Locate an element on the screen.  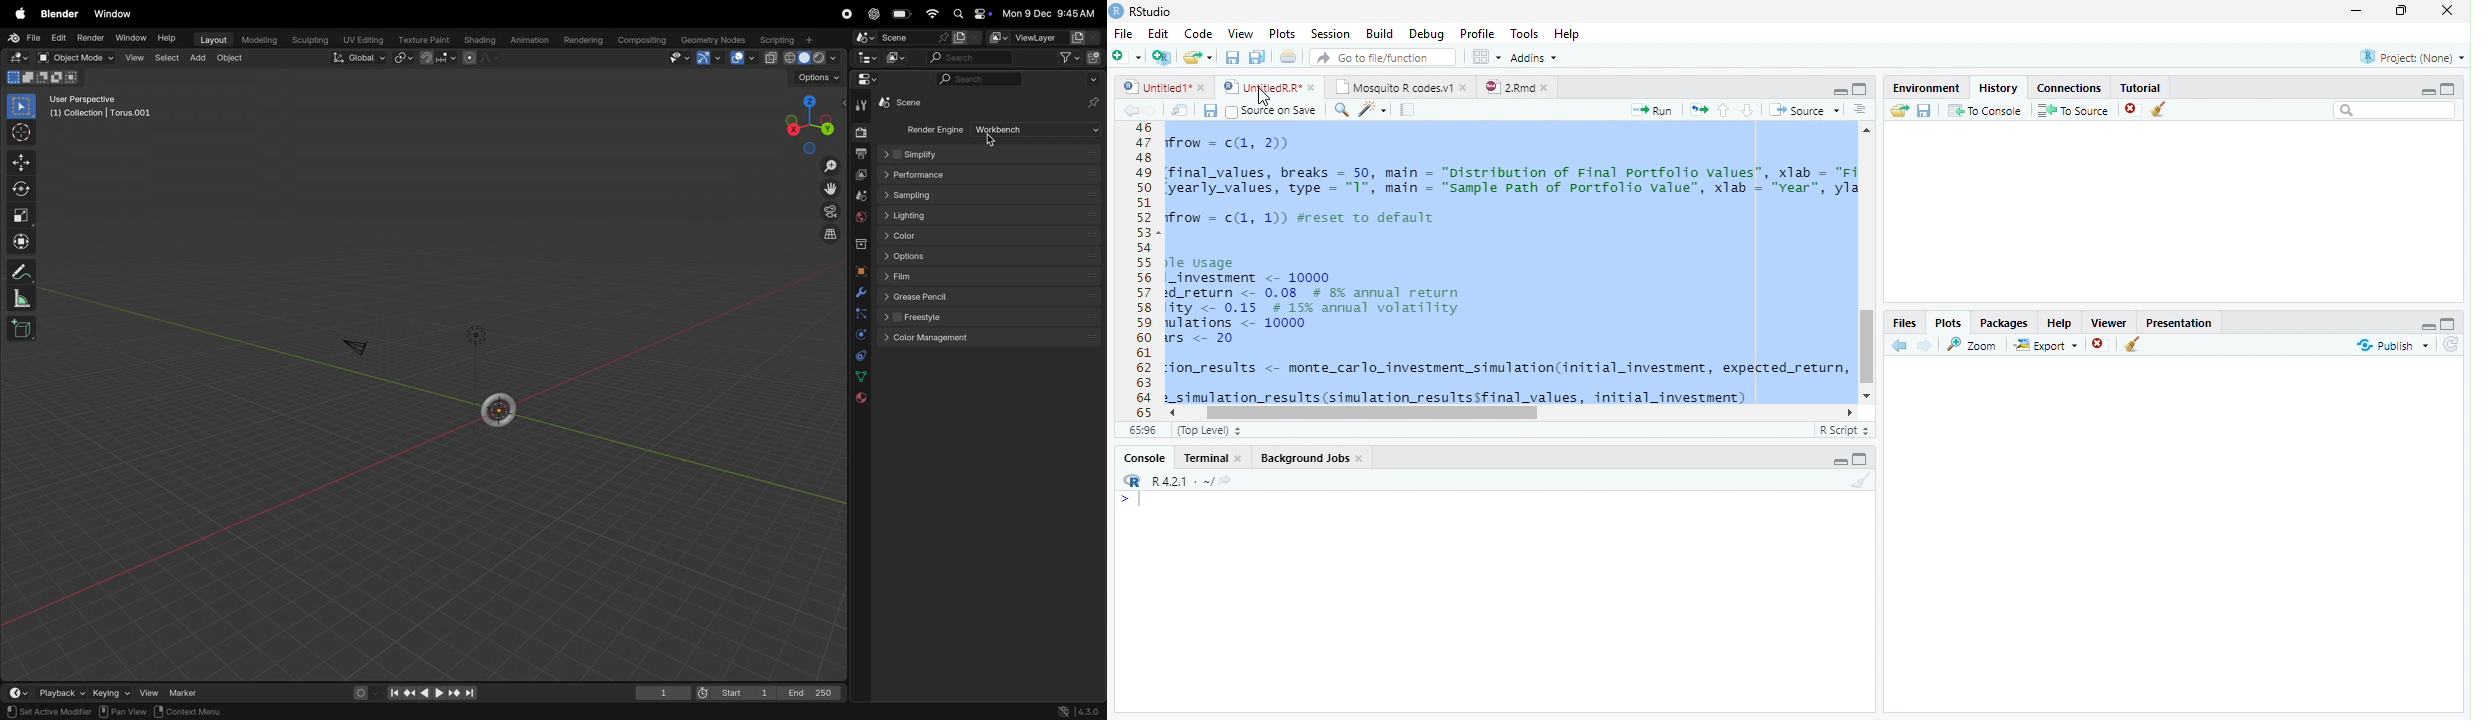
Go to file/function is located at coordinates (1381, 57).